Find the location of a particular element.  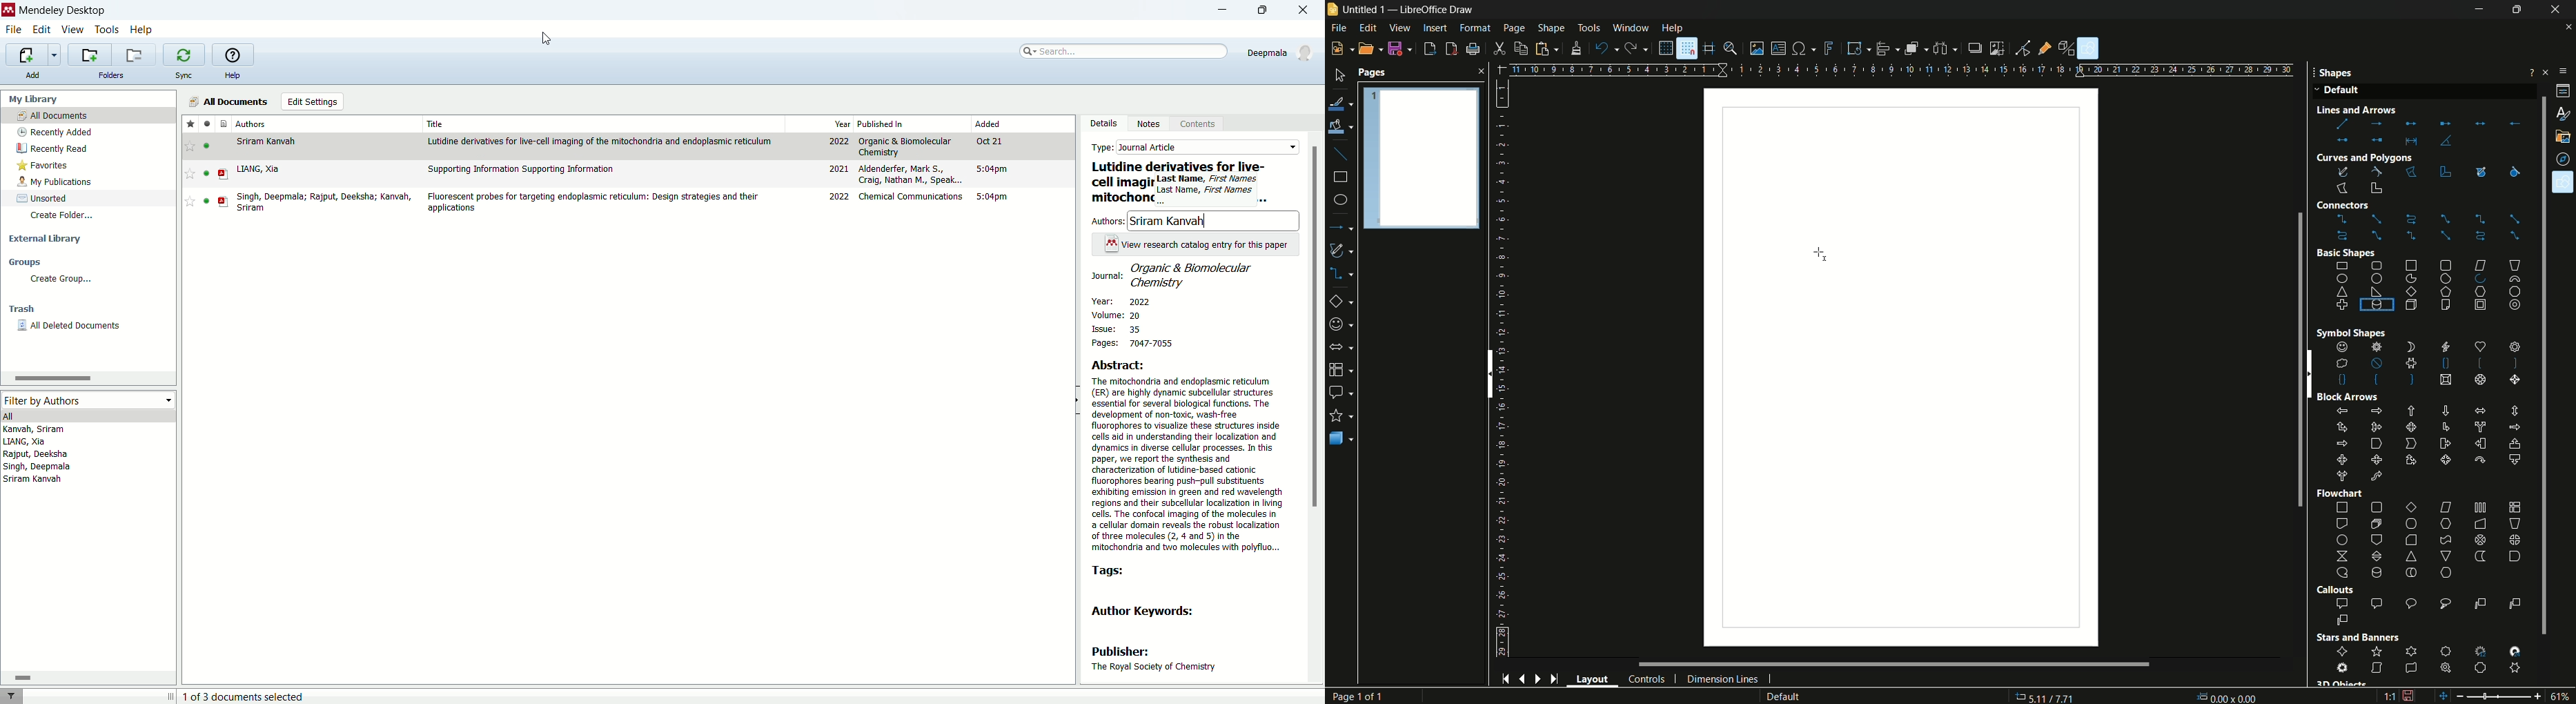

Sriram Kanvah is located at coordinates (32, 480).